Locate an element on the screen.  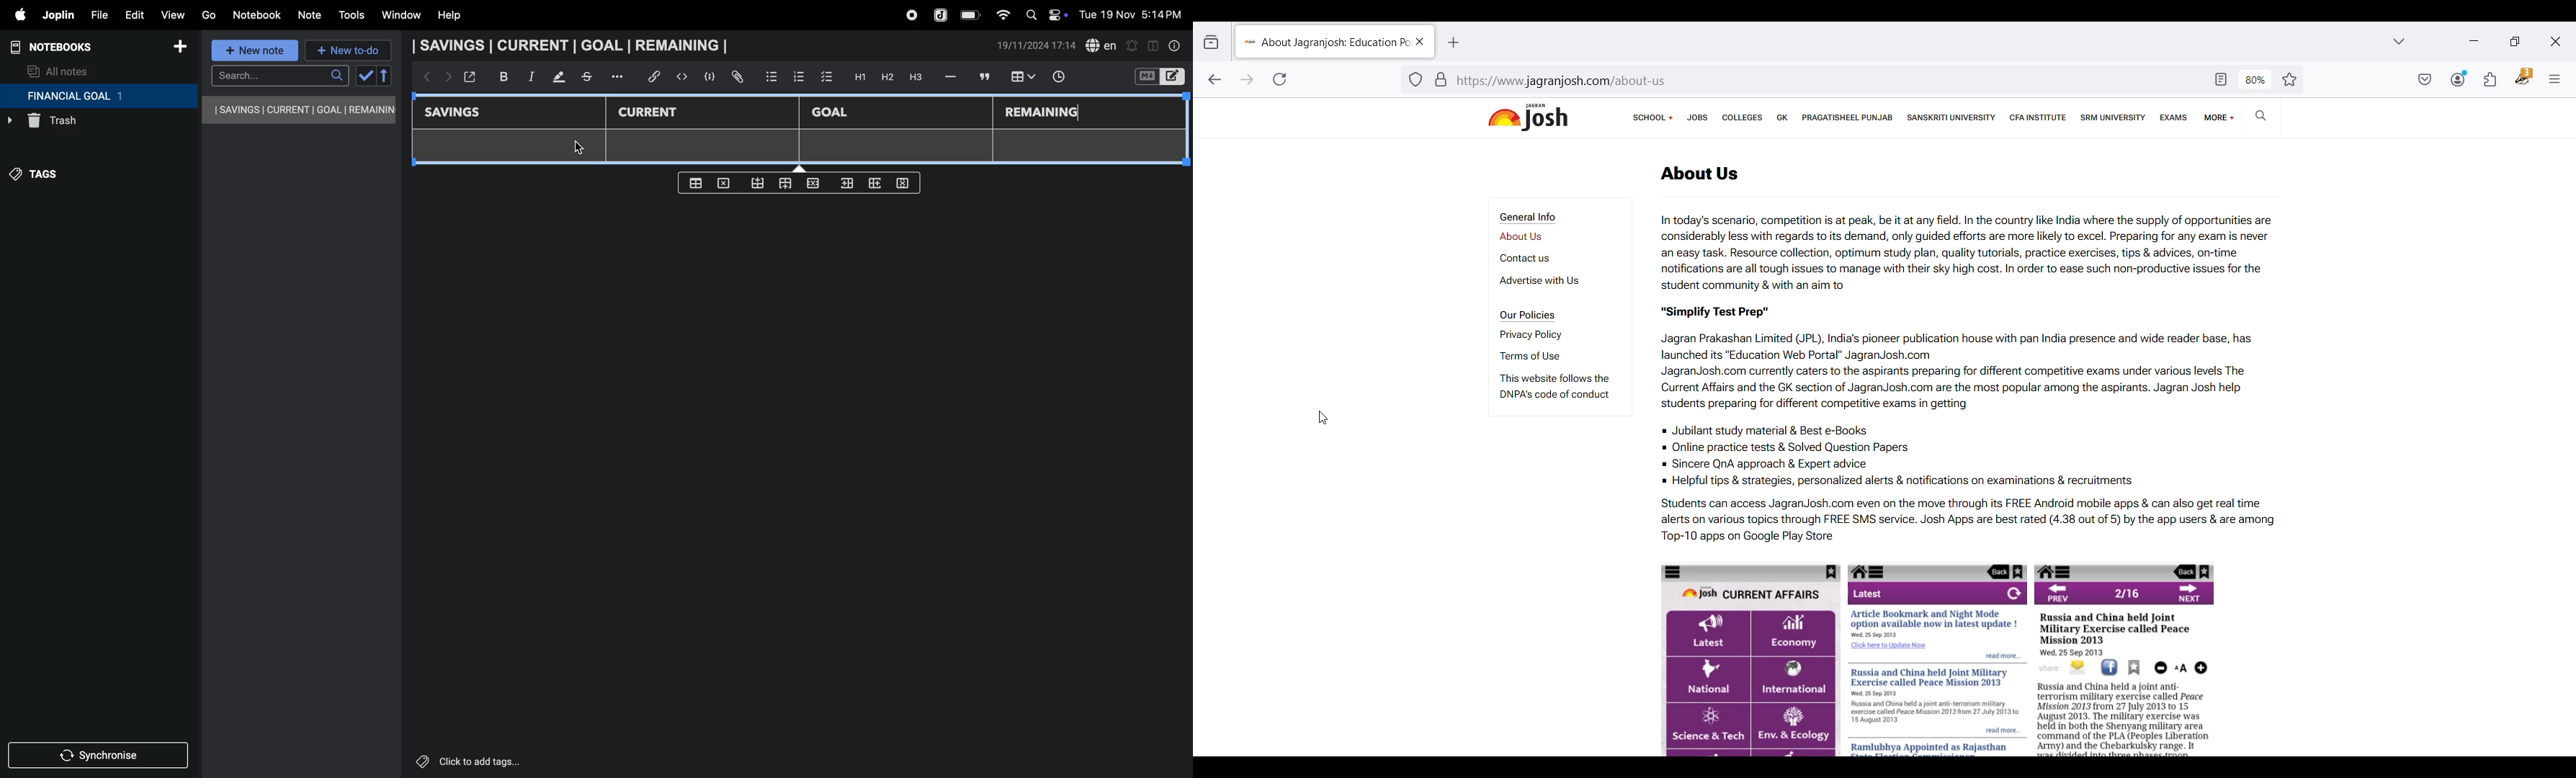
Privacy badger is located at coordinates (2524, 76).